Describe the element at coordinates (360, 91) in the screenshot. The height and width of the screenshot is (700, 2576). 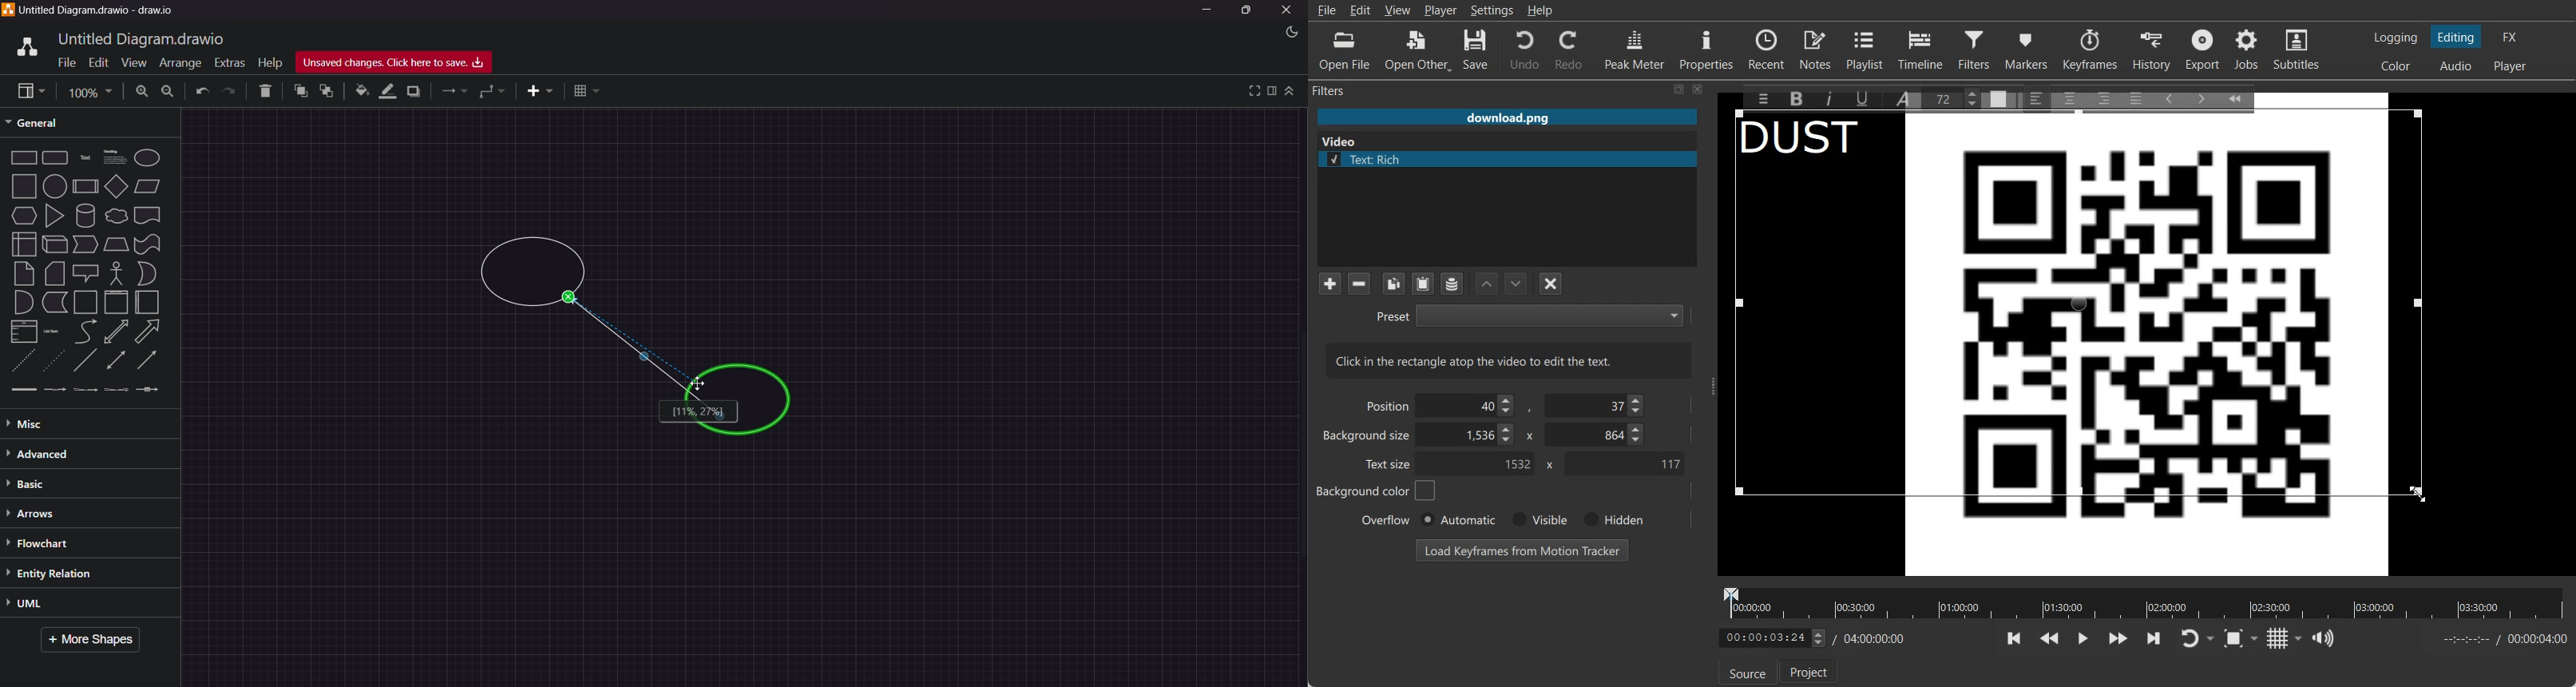
I see `fill color` at that location.